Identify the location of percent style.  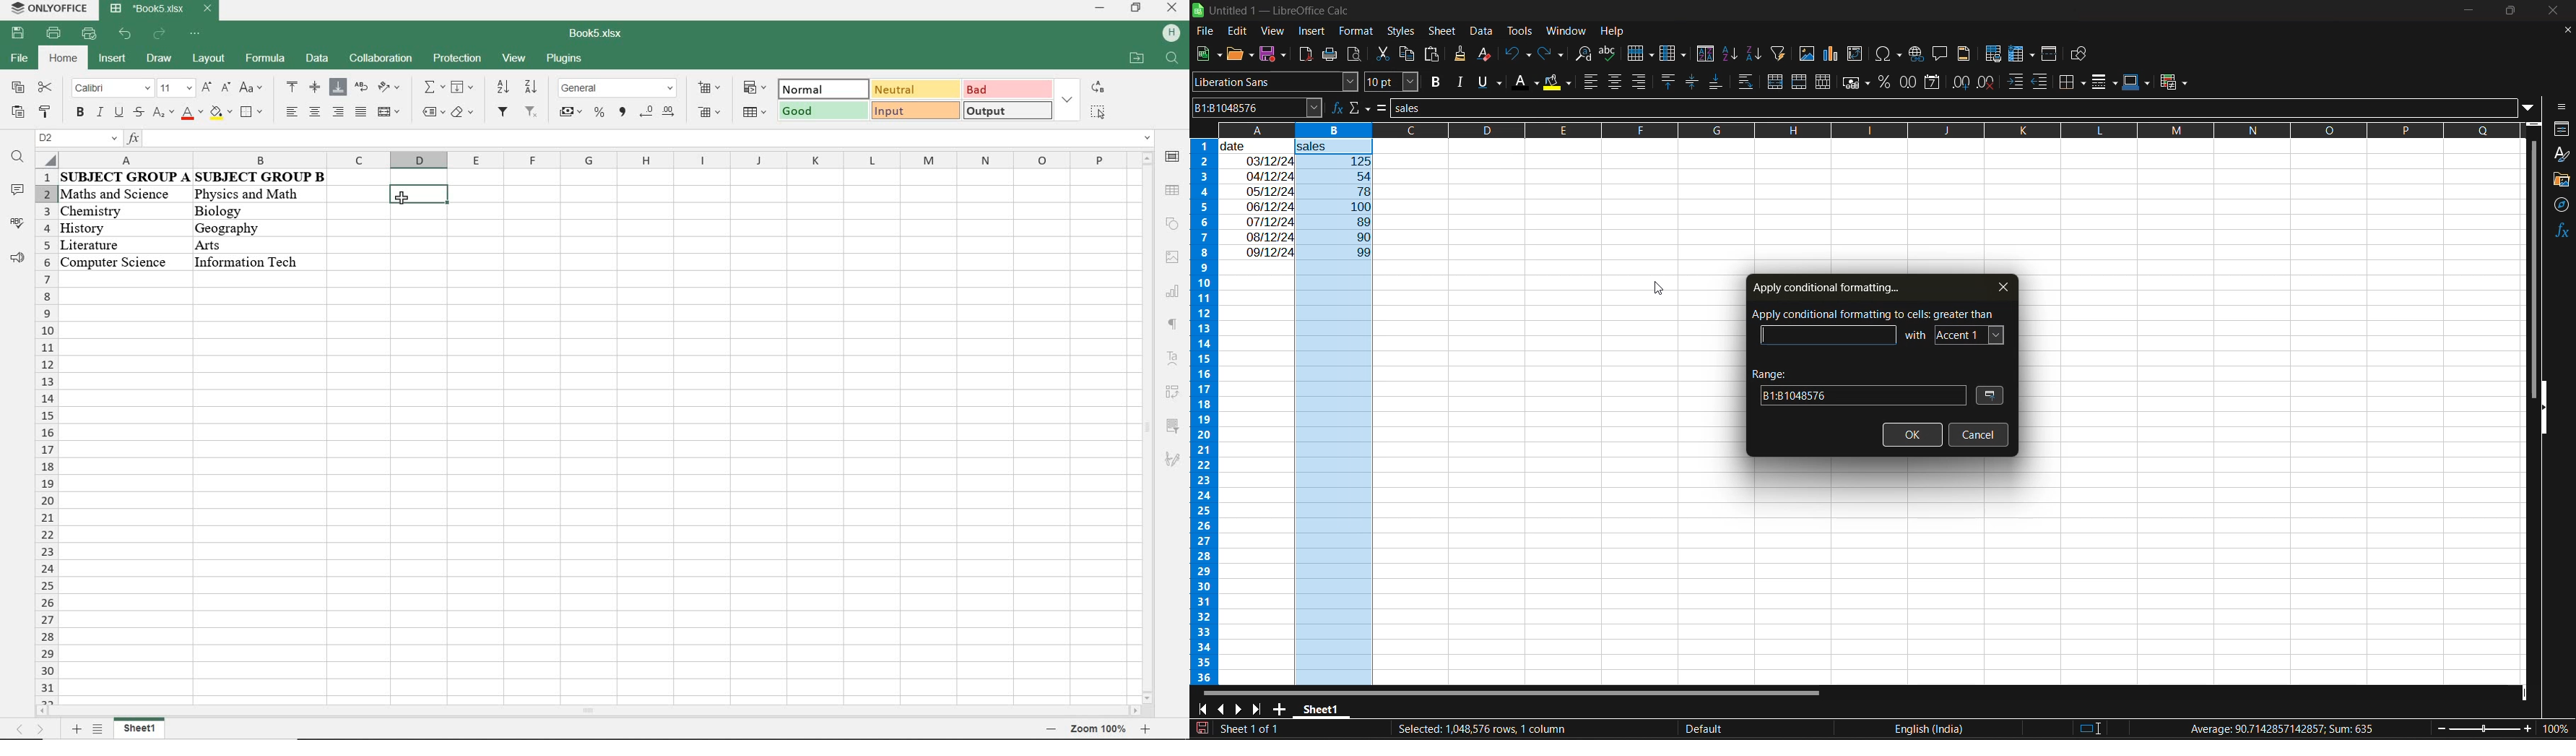
(601, 113).